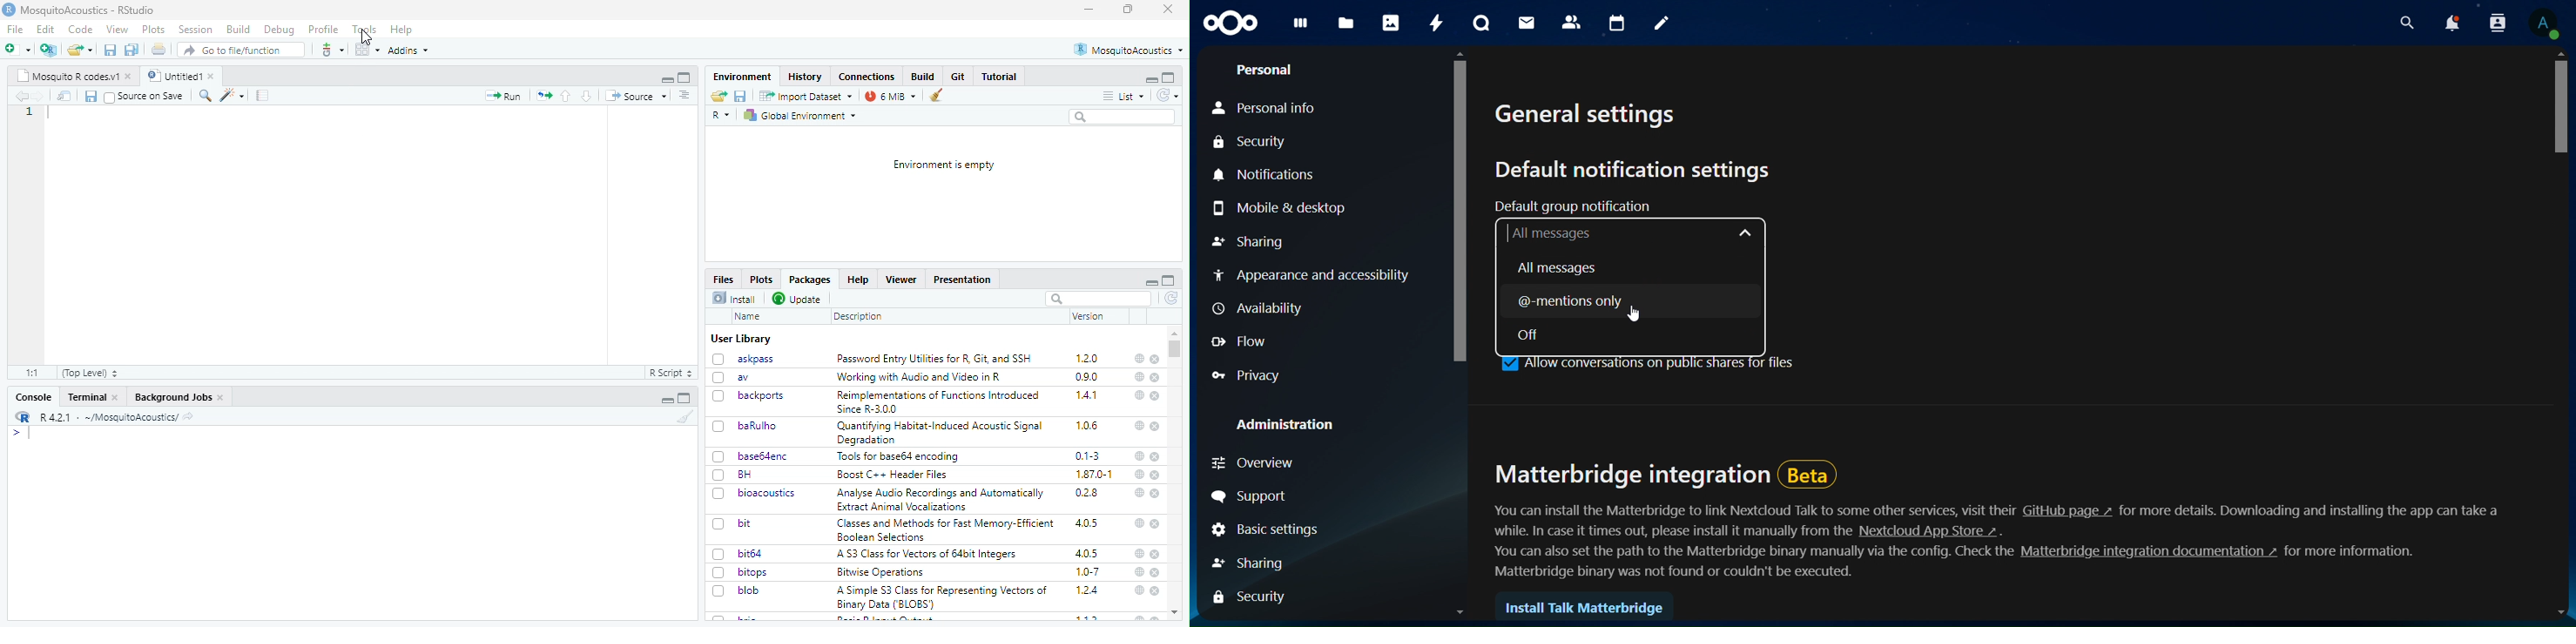 This screenshot has height=644, width=2576. What do you see at coordinates (47, 29) in the screenshot?
I see `Edit` at bounding box center [47, 29].